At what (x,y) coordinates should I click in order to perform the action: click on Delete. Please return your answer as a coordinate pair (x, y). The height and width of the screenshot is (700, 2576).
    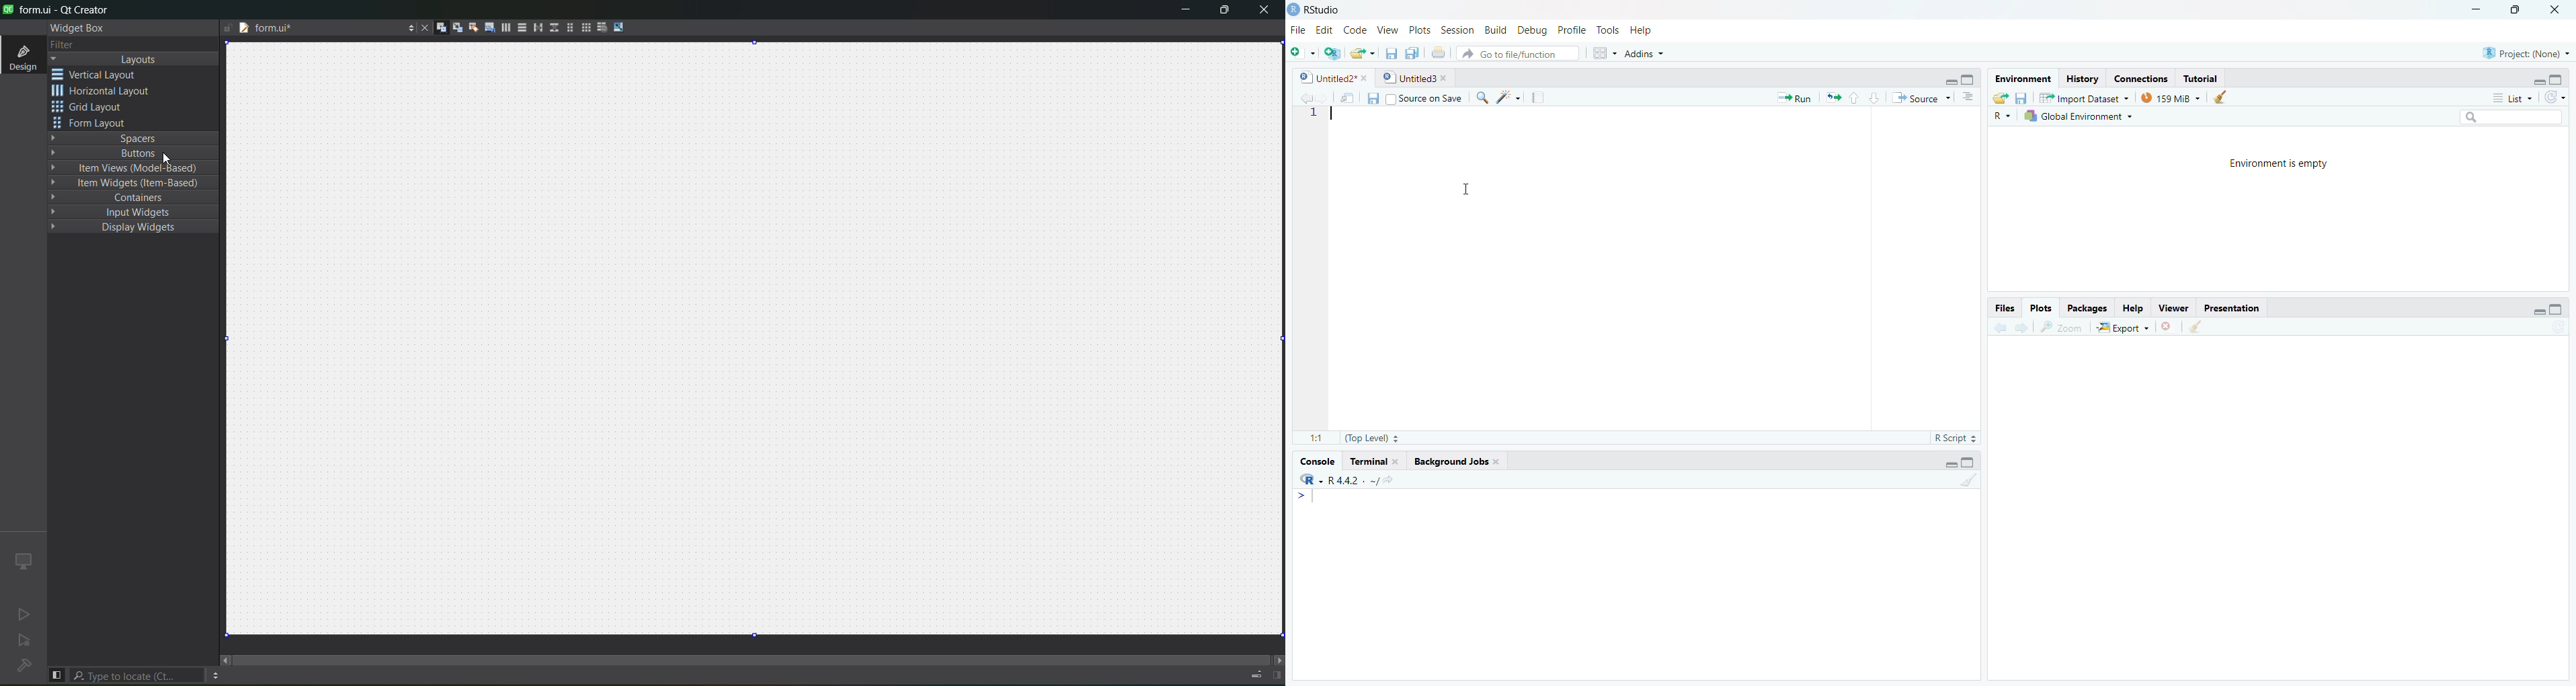
    Looking at the image, I should click on (2167, 327).